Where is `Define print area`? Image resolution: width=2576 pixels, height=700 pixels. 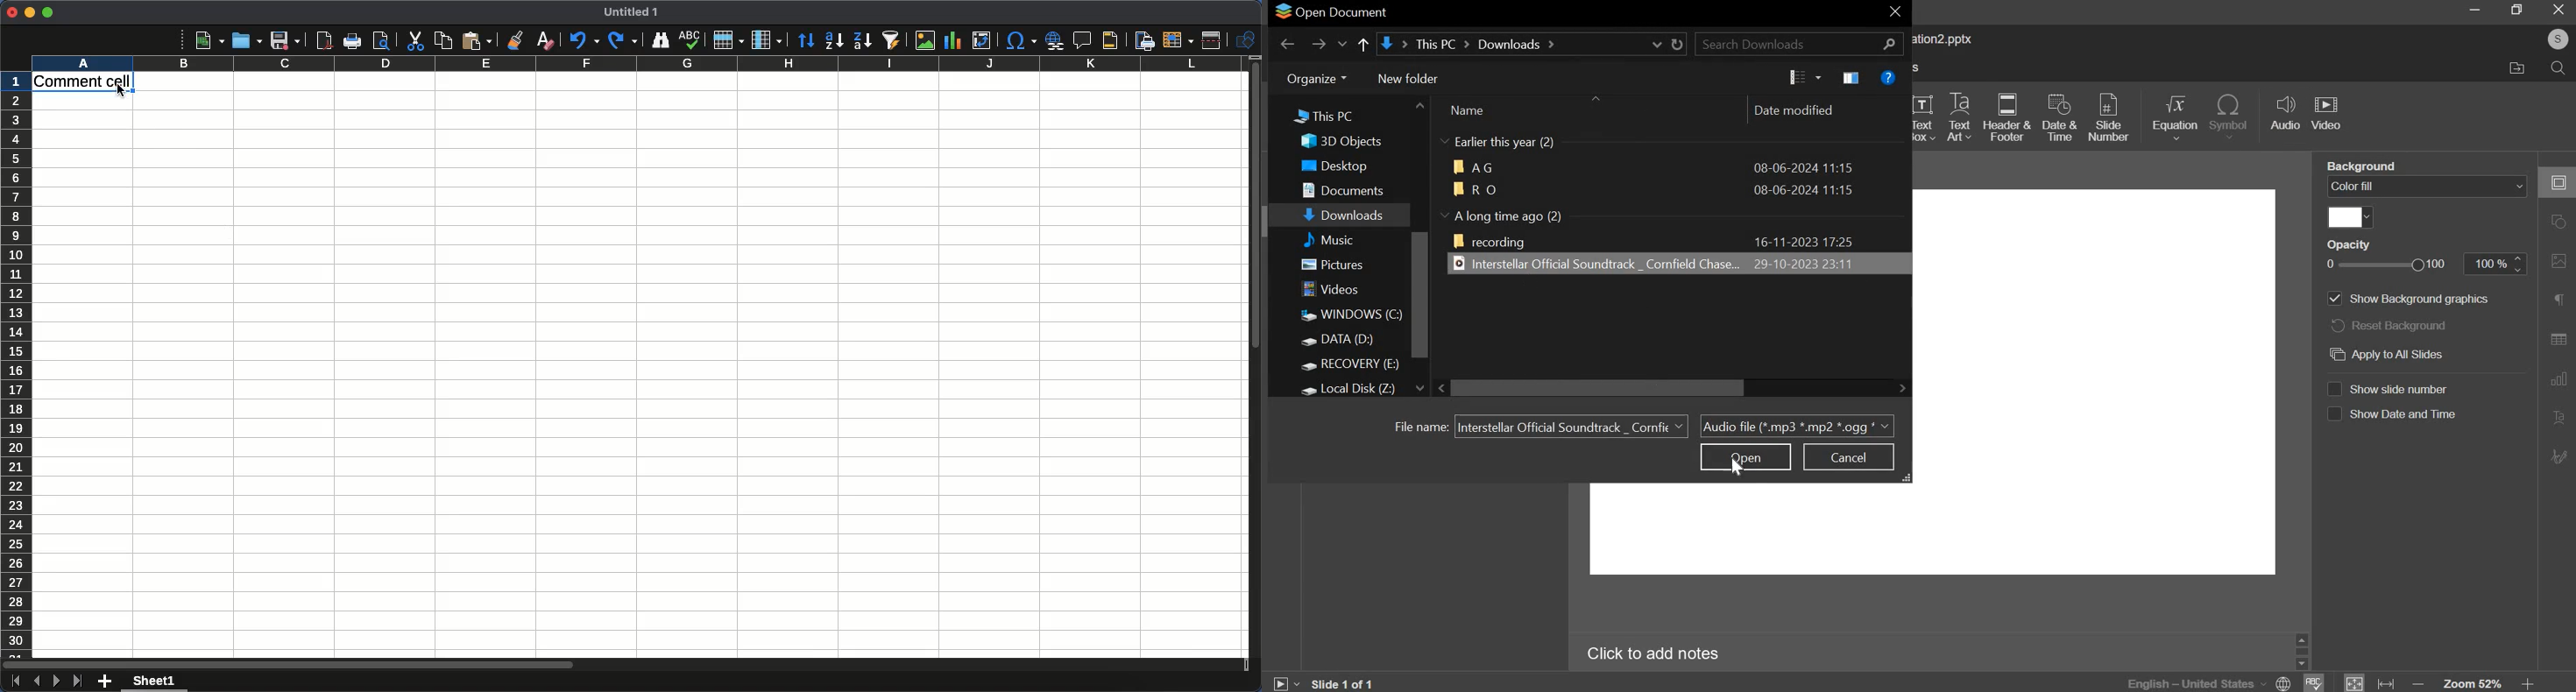 Define print area is located at coordinates (1144, 40).